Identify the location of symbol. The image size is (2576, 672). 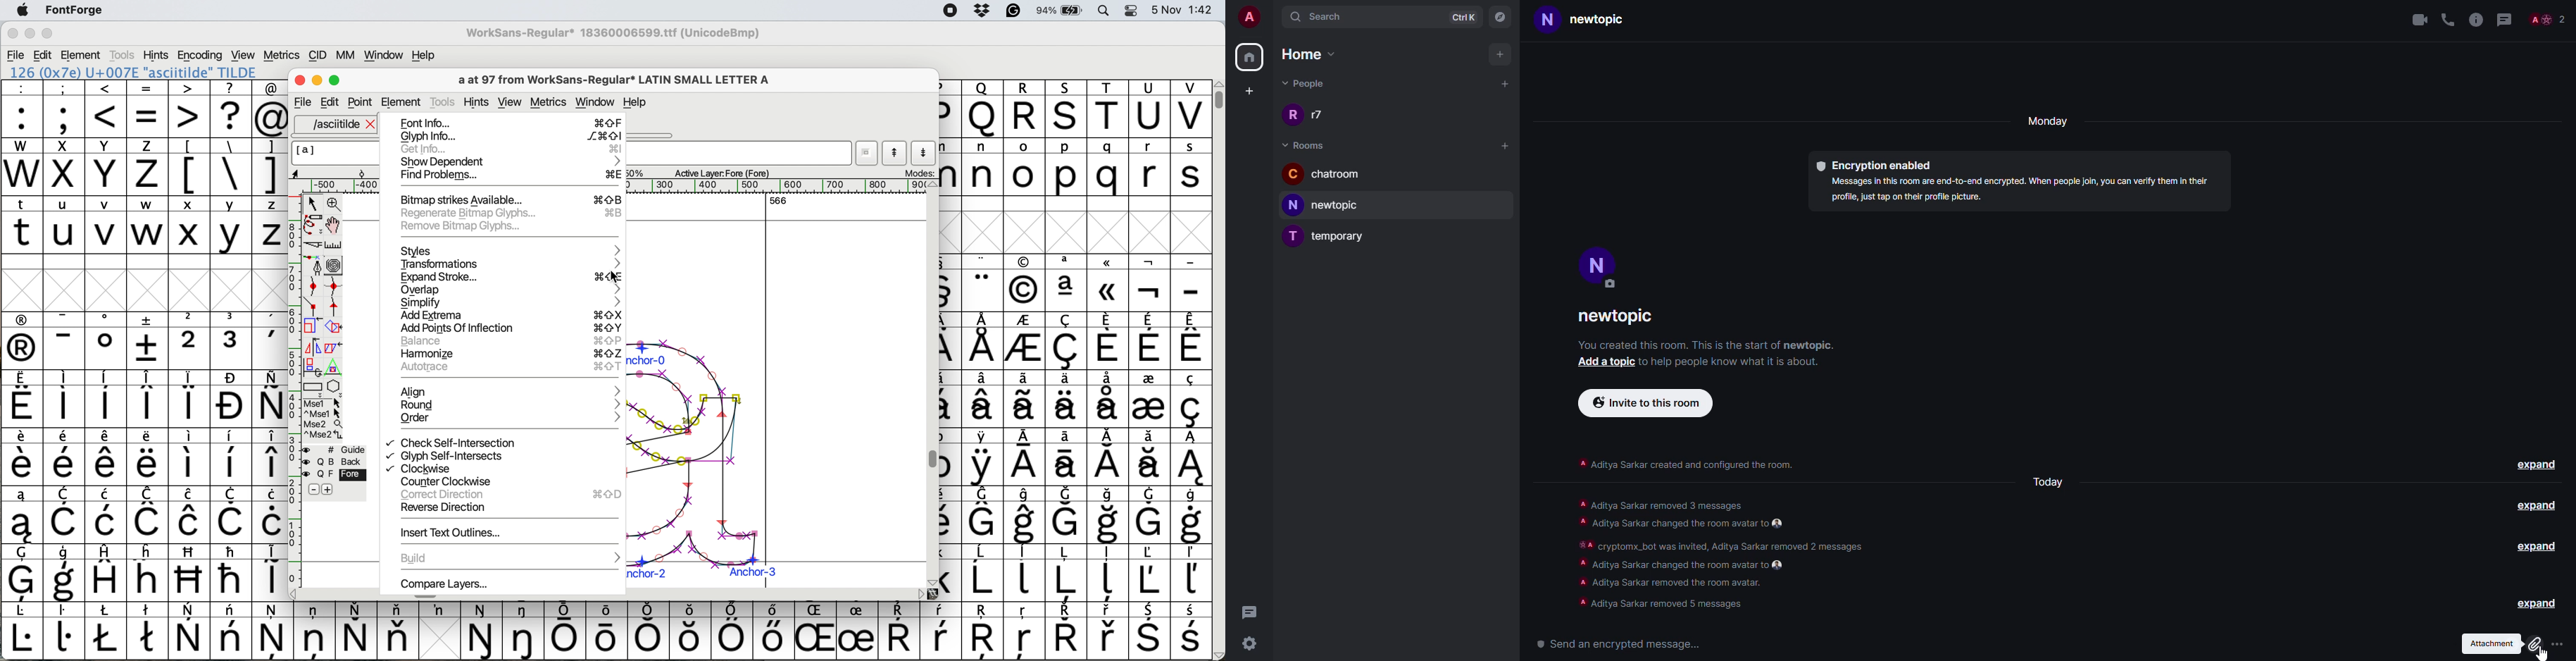
(1109, 631).